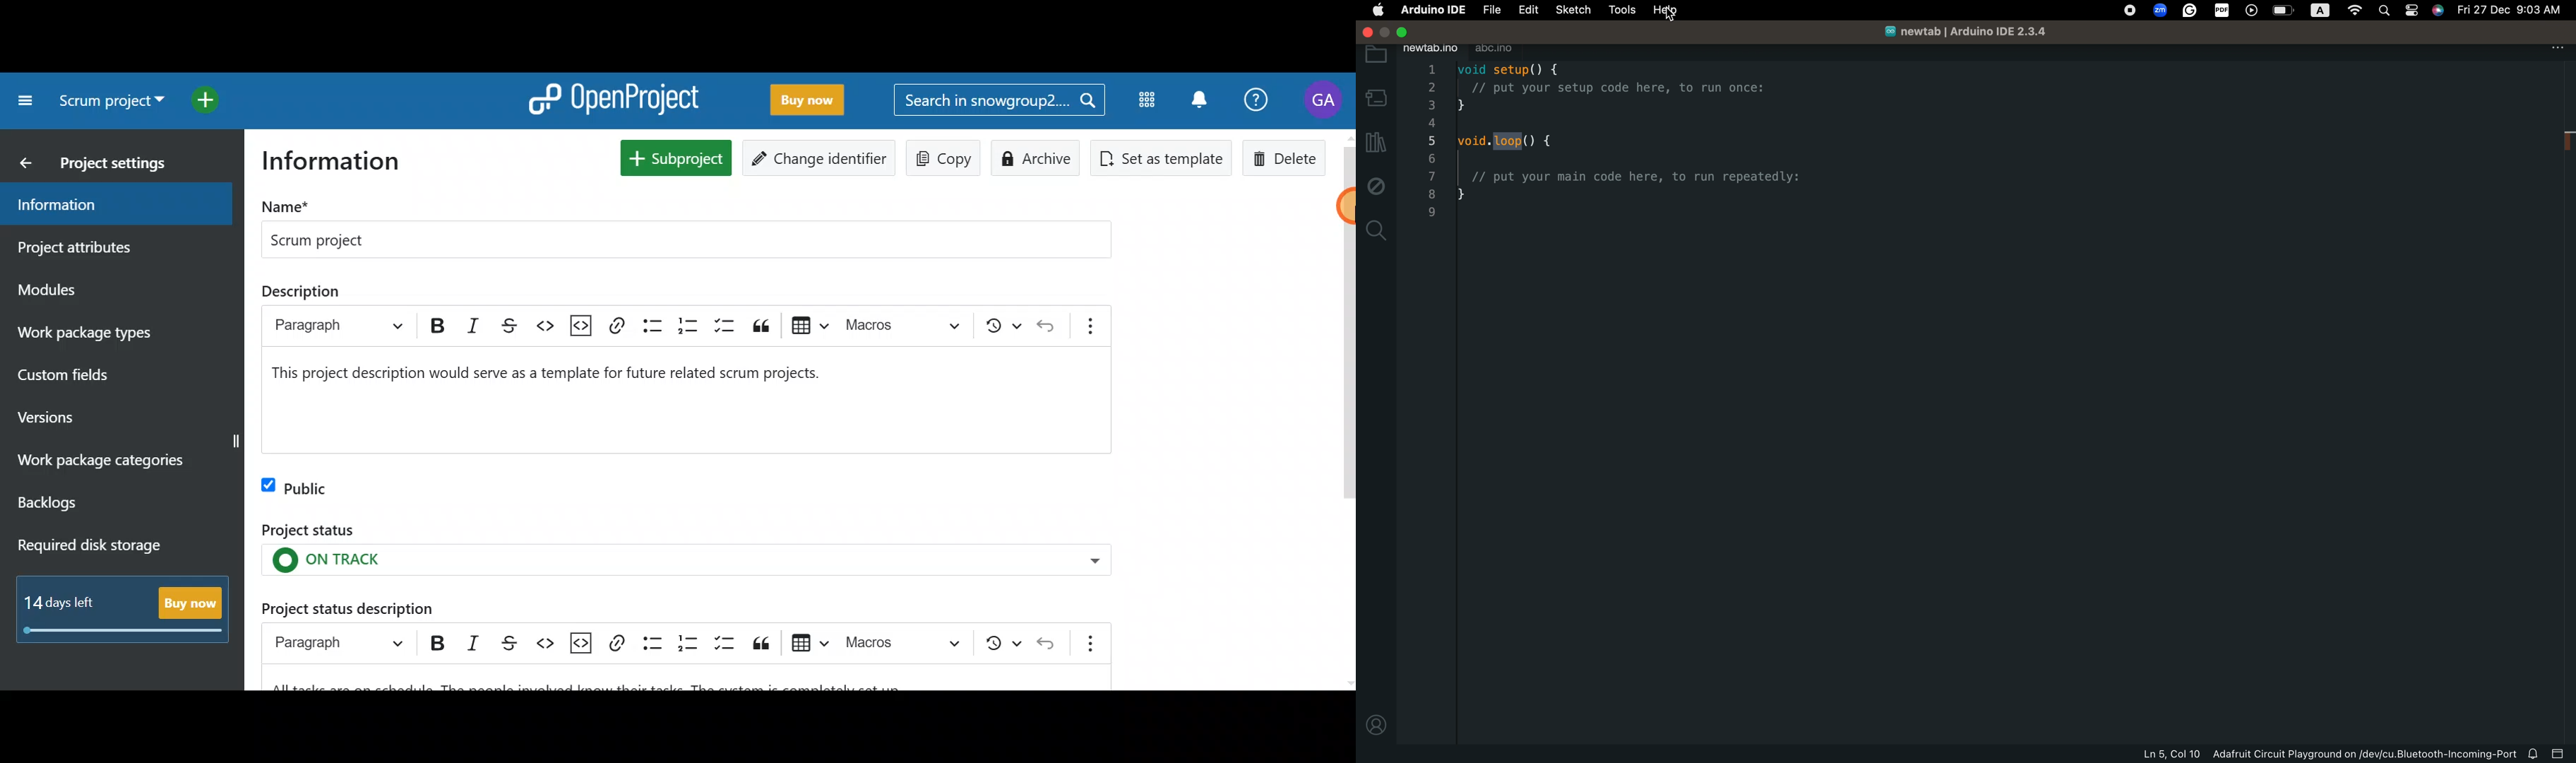  I want to click on Work package types, so click(114, 332).